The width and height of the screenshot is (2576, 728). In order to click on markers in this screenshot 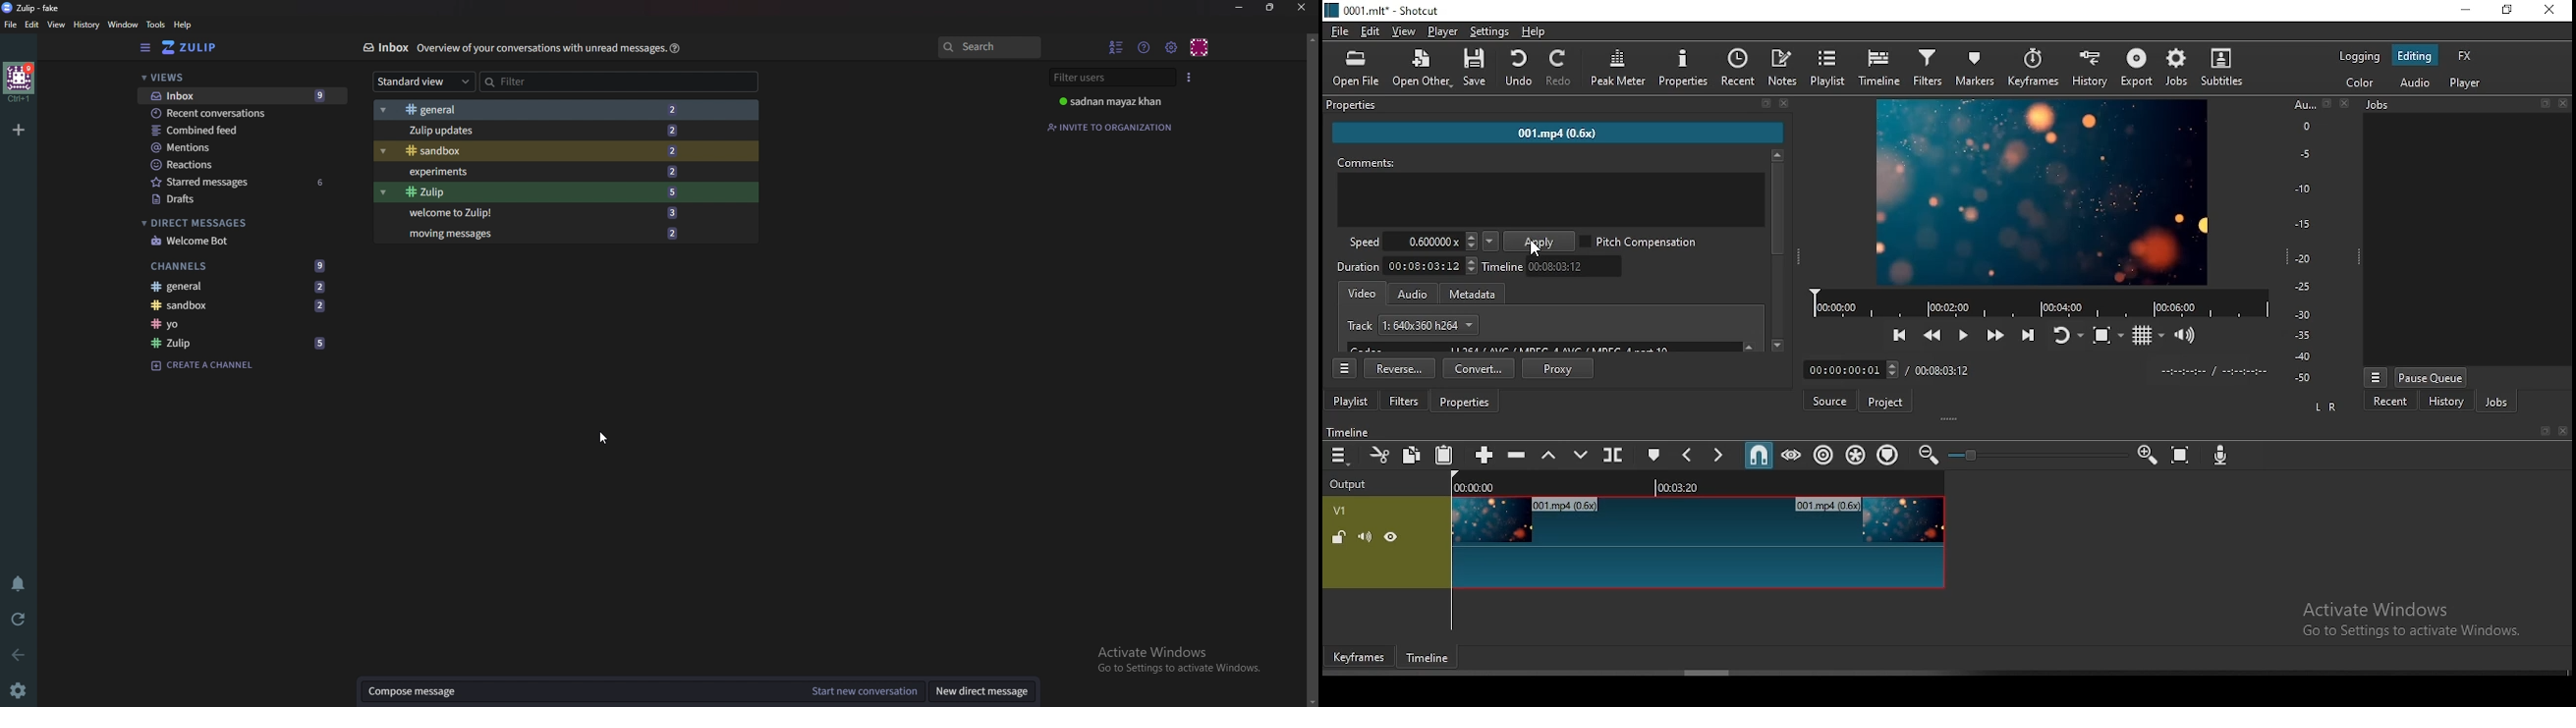, I will do `click(1974, 67)`.